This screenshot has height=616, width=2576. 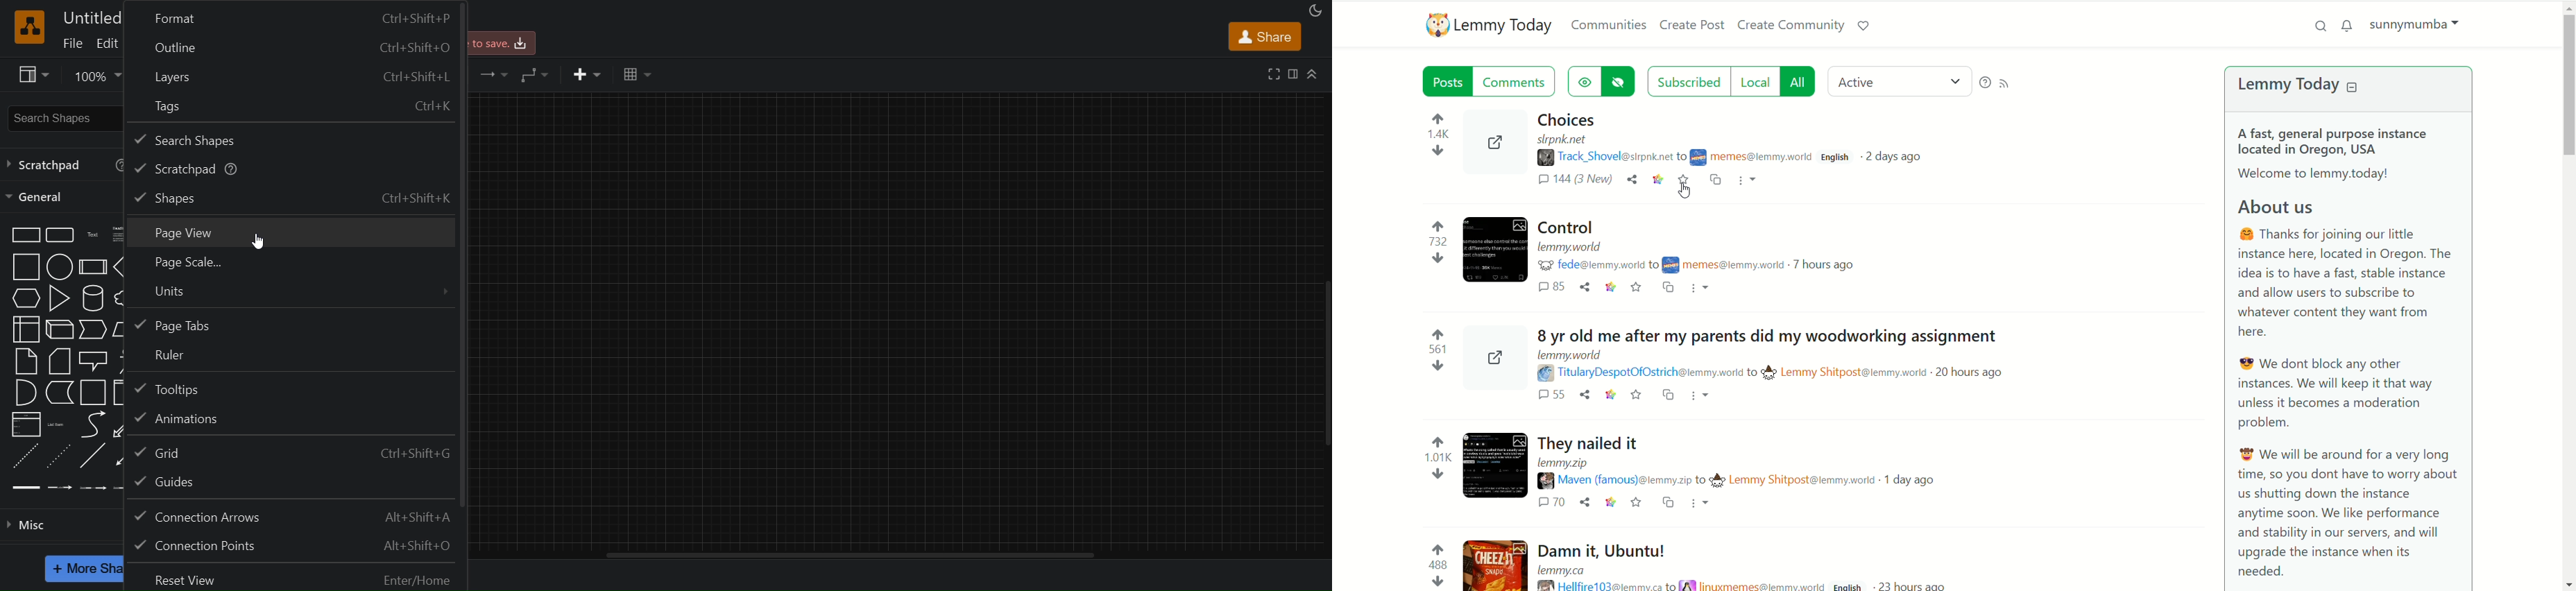 I want to click on Post on "8 yr old me after my parents did my woodworking assignment", so click(x=1755, y=340).